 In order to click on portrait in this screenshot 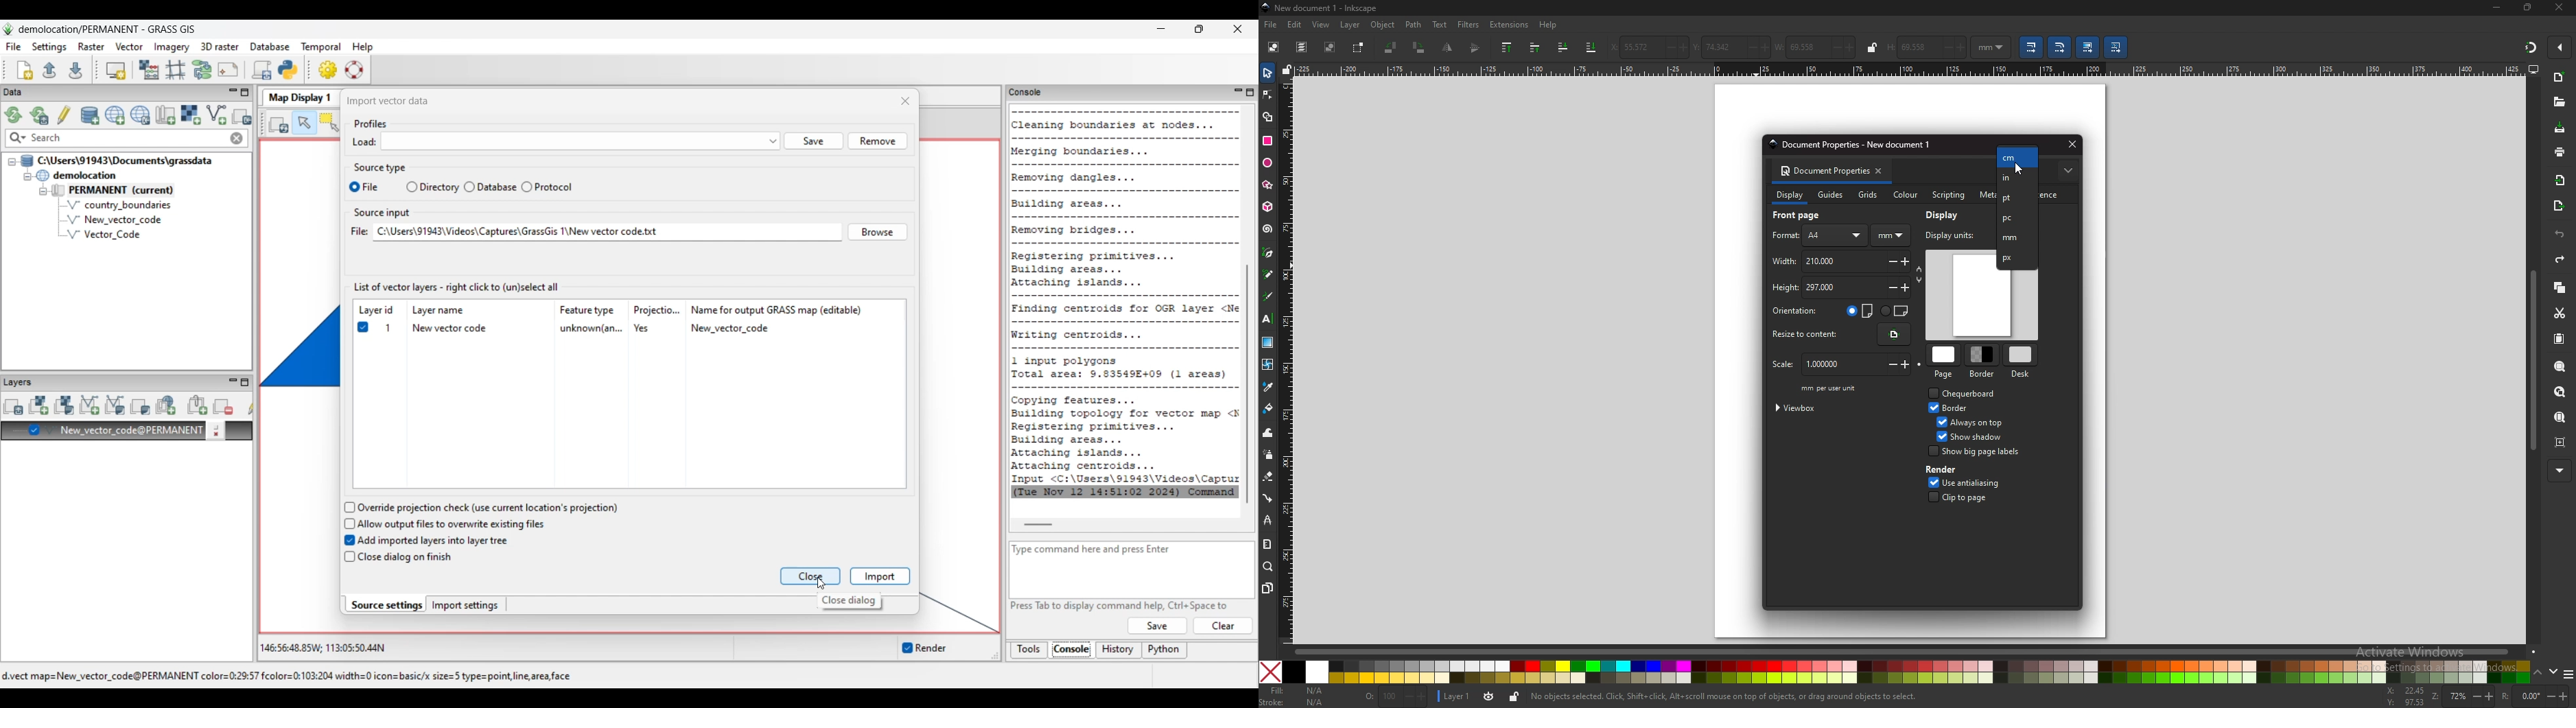, I will do `click(1860, 311)`.